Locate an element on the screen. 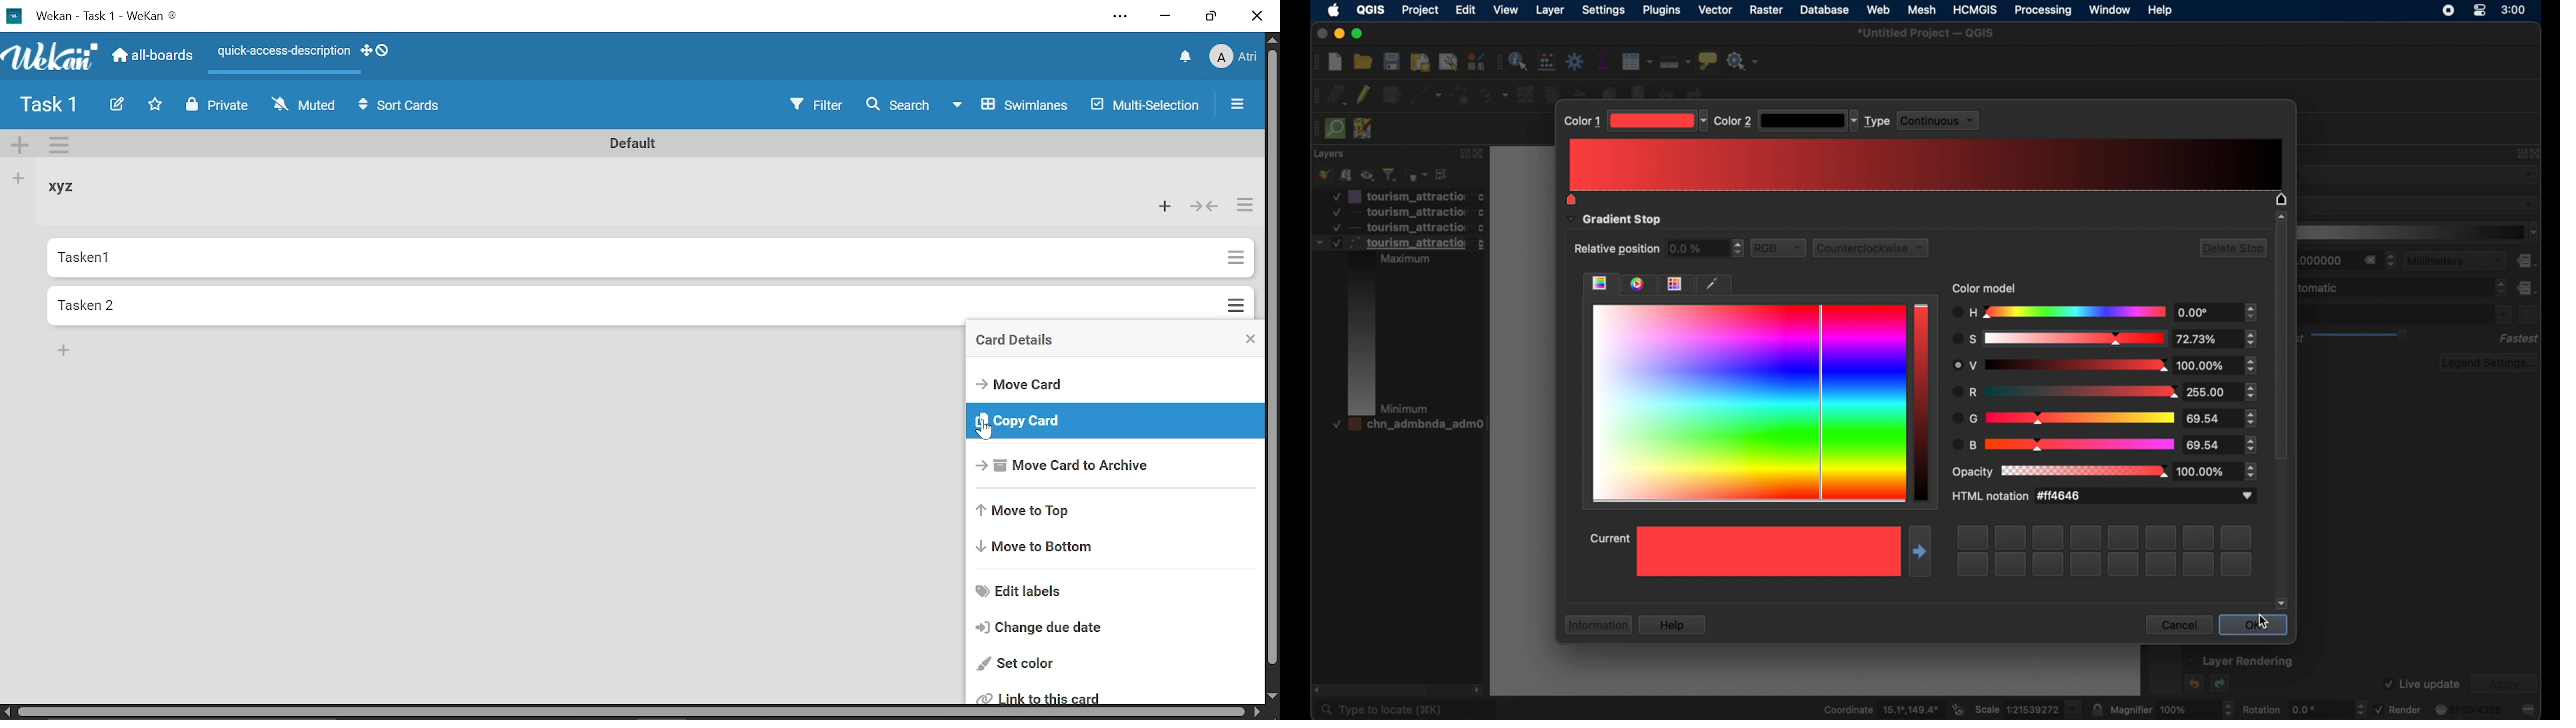  Current window is located at coordinates (102, 16).